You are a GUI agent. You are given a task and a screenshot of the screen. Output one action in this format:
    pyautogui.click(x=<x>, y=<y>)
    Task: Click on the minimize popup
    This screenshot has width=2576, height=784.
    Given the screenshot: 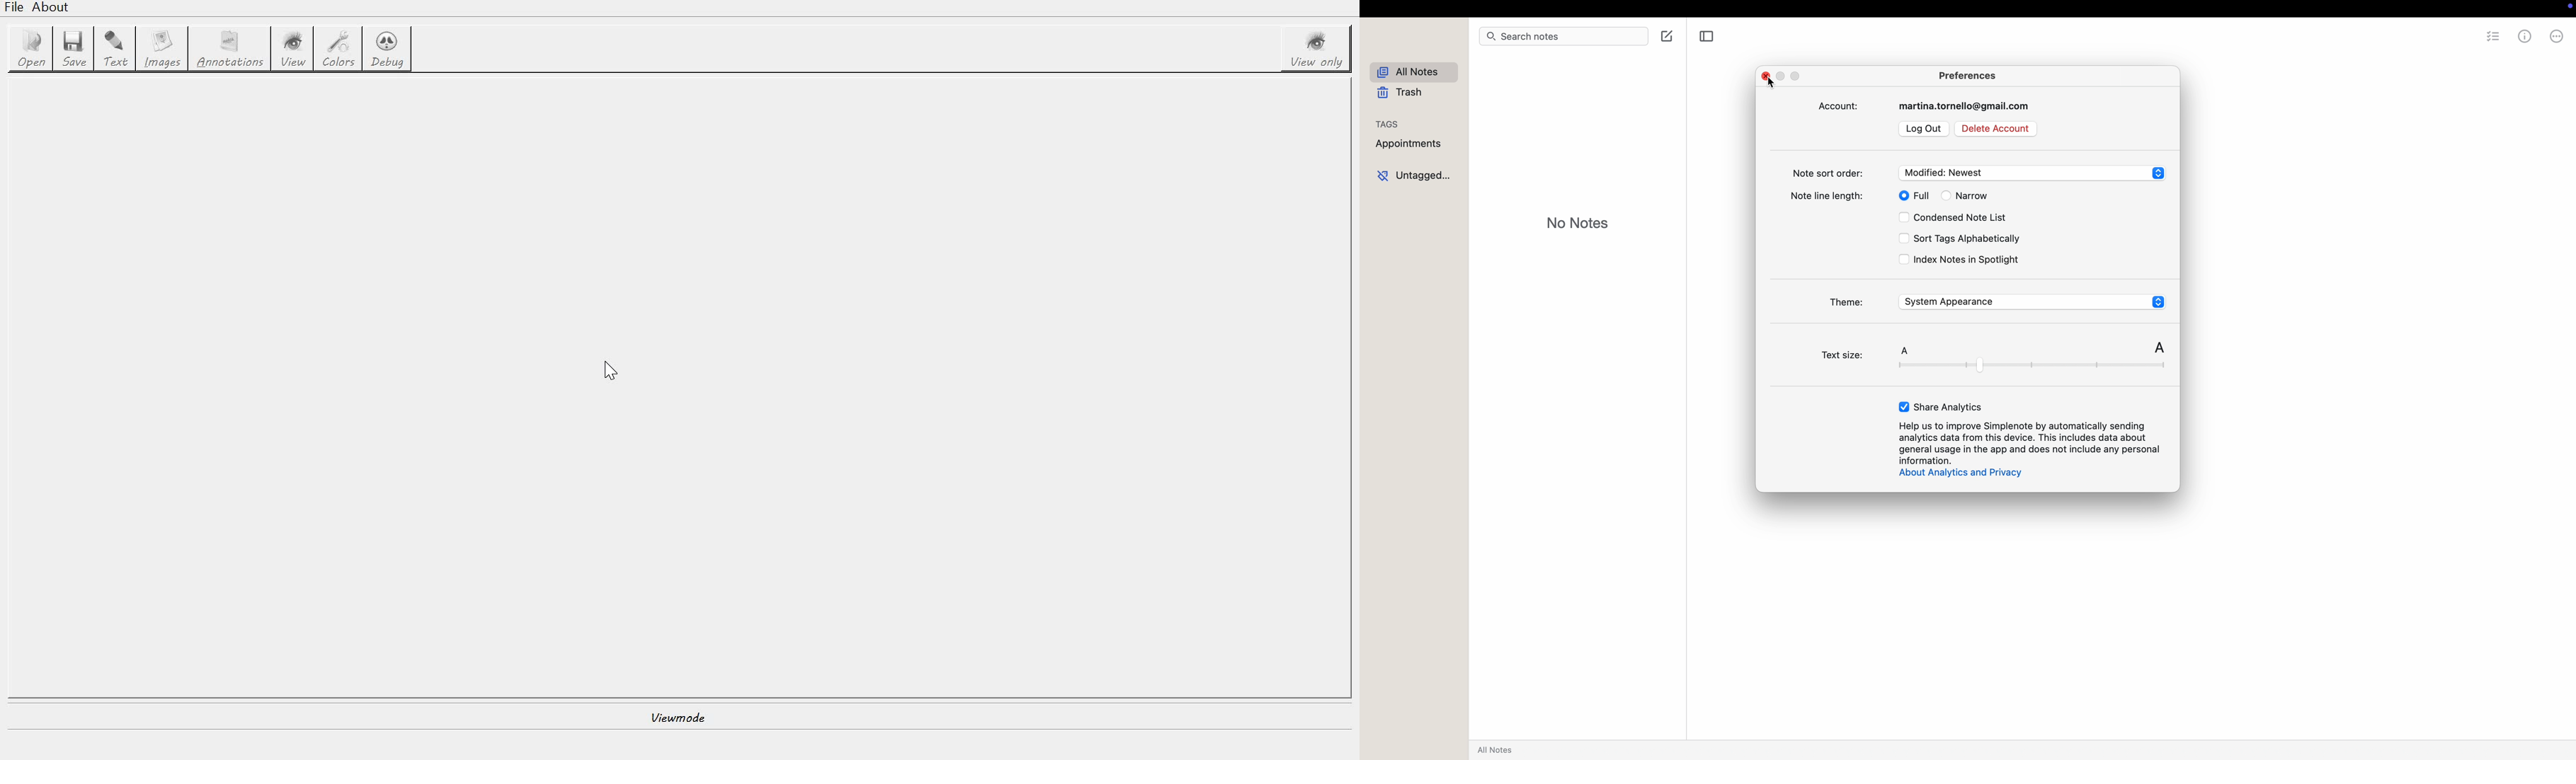 What is the action you would take?
    pyautogui.click(x=1782, y=75)
    